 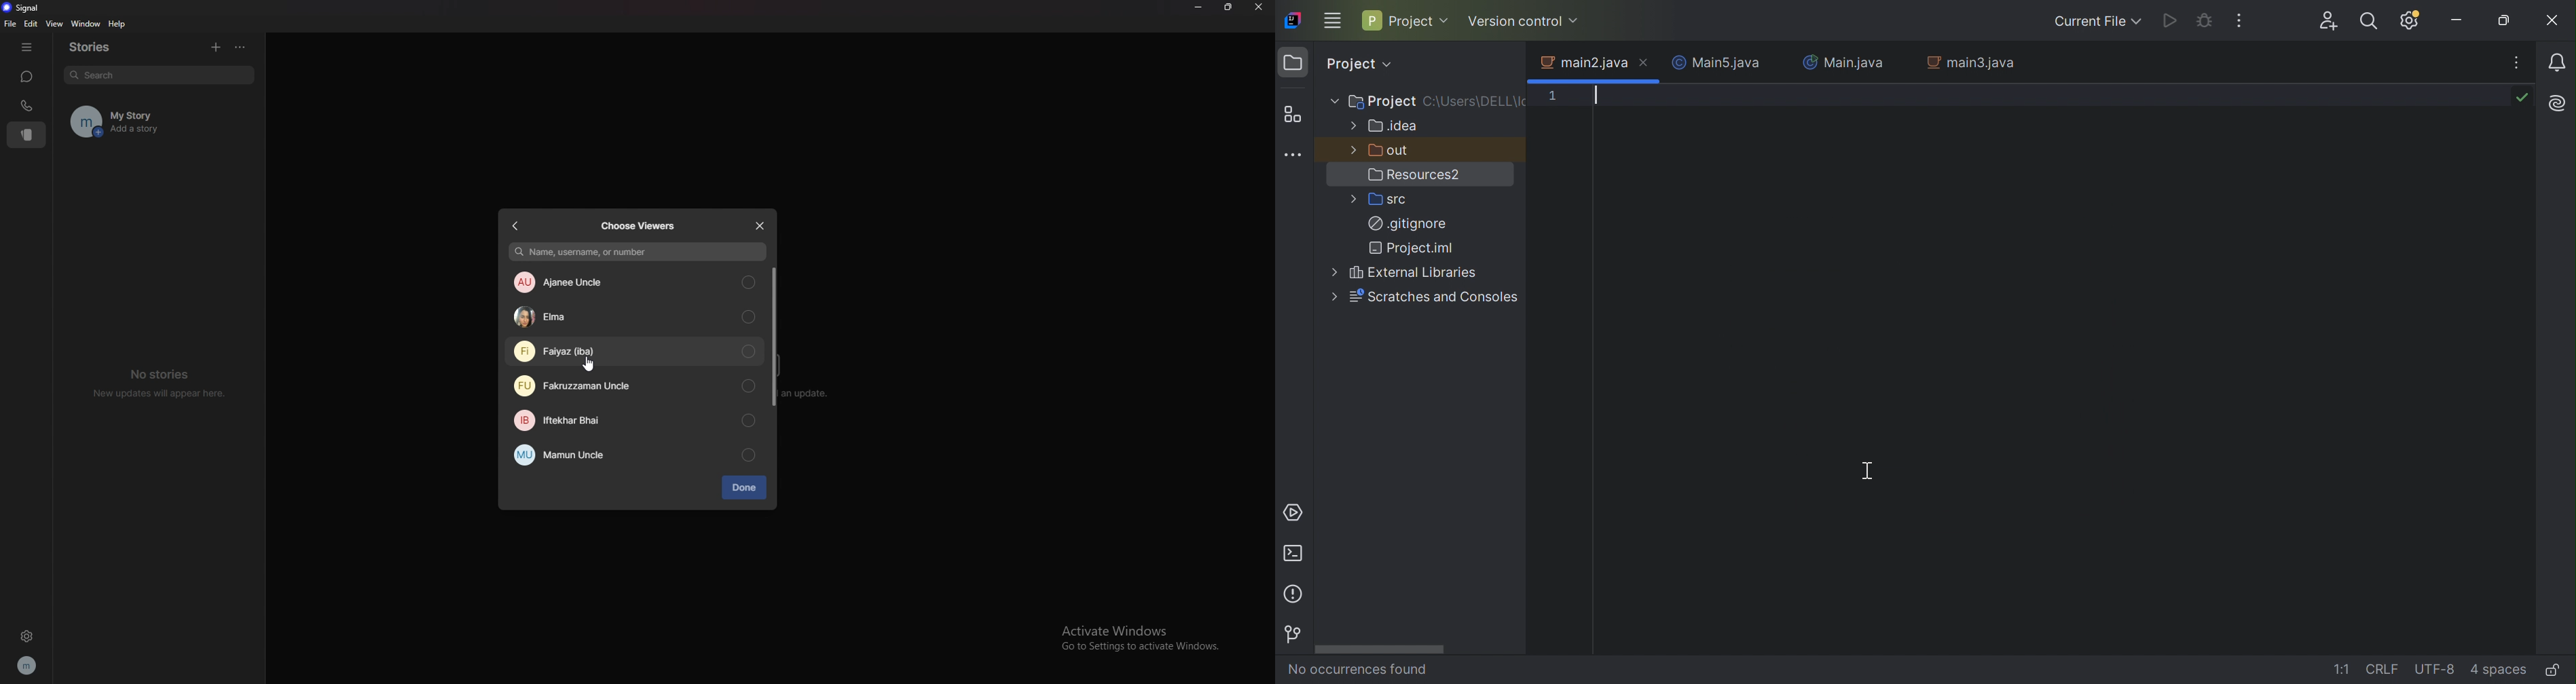 What do you see at coordinates (635, 352) in the screenshot?
I see `faiyaz (iba)` at bounding box center [635, 352].